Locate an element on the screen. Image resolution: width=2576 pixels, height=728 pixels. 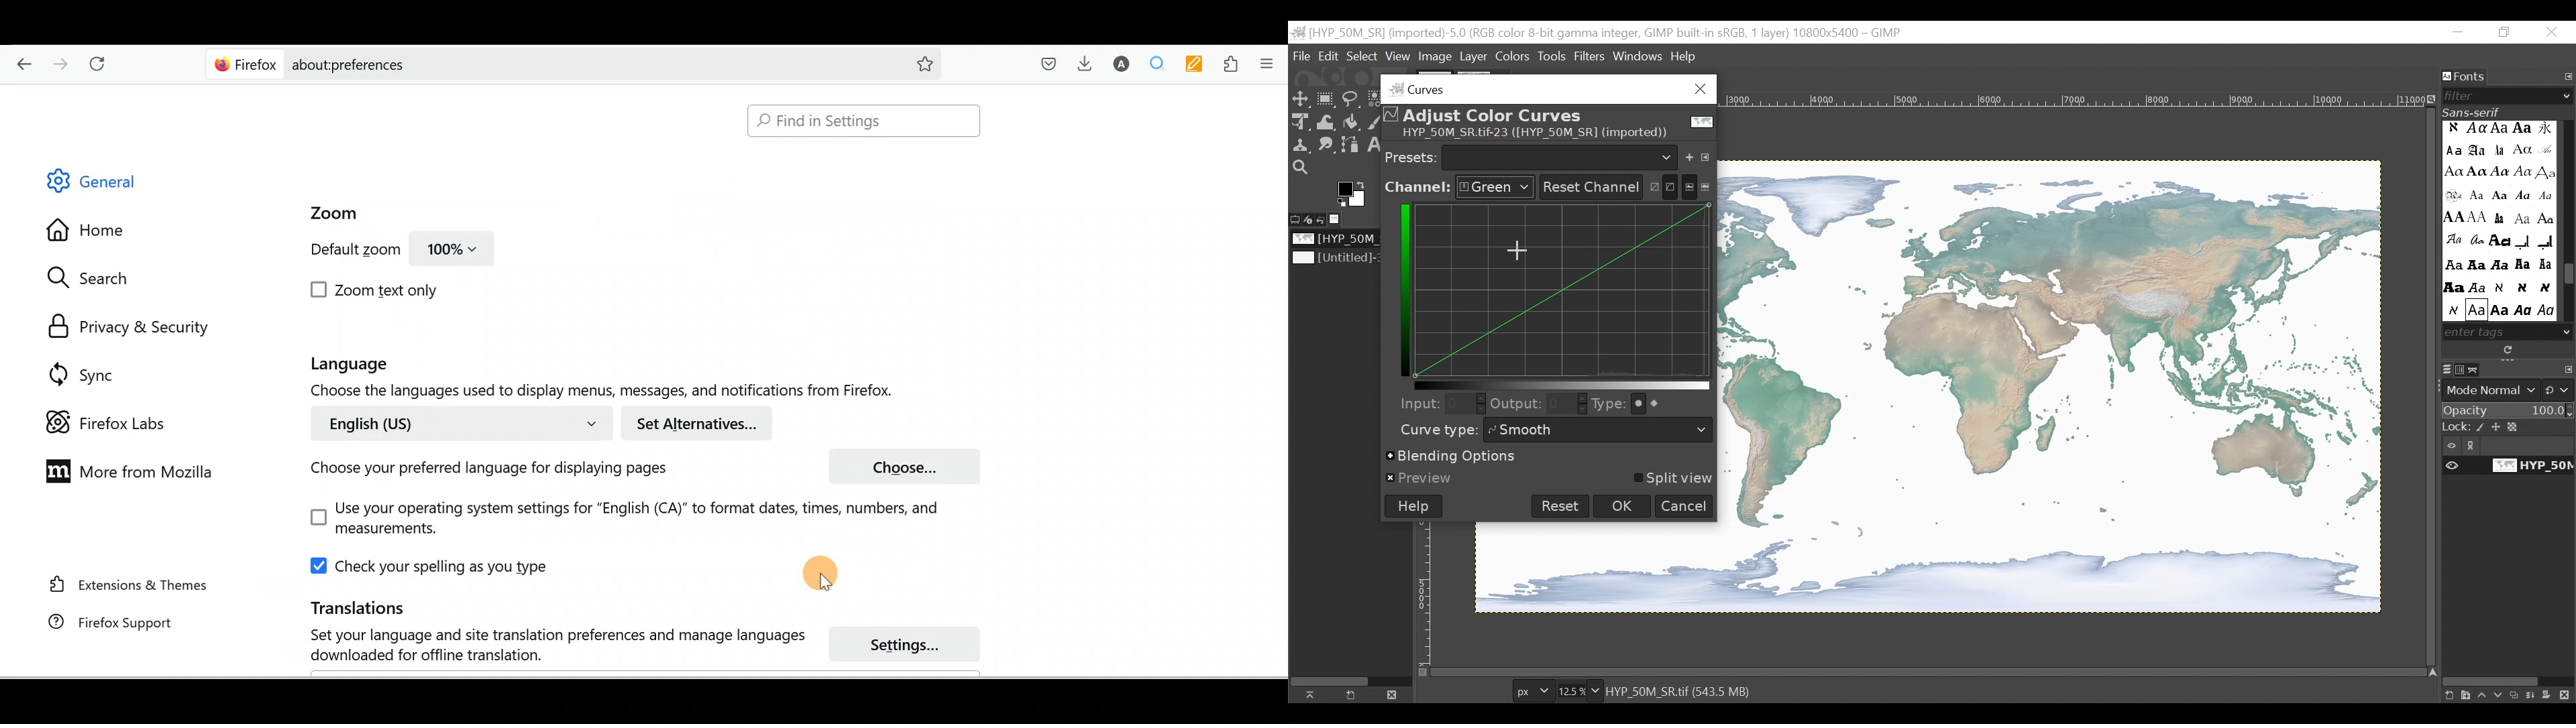
Vertical Gradient bar is located at coordinates (1402, 289).